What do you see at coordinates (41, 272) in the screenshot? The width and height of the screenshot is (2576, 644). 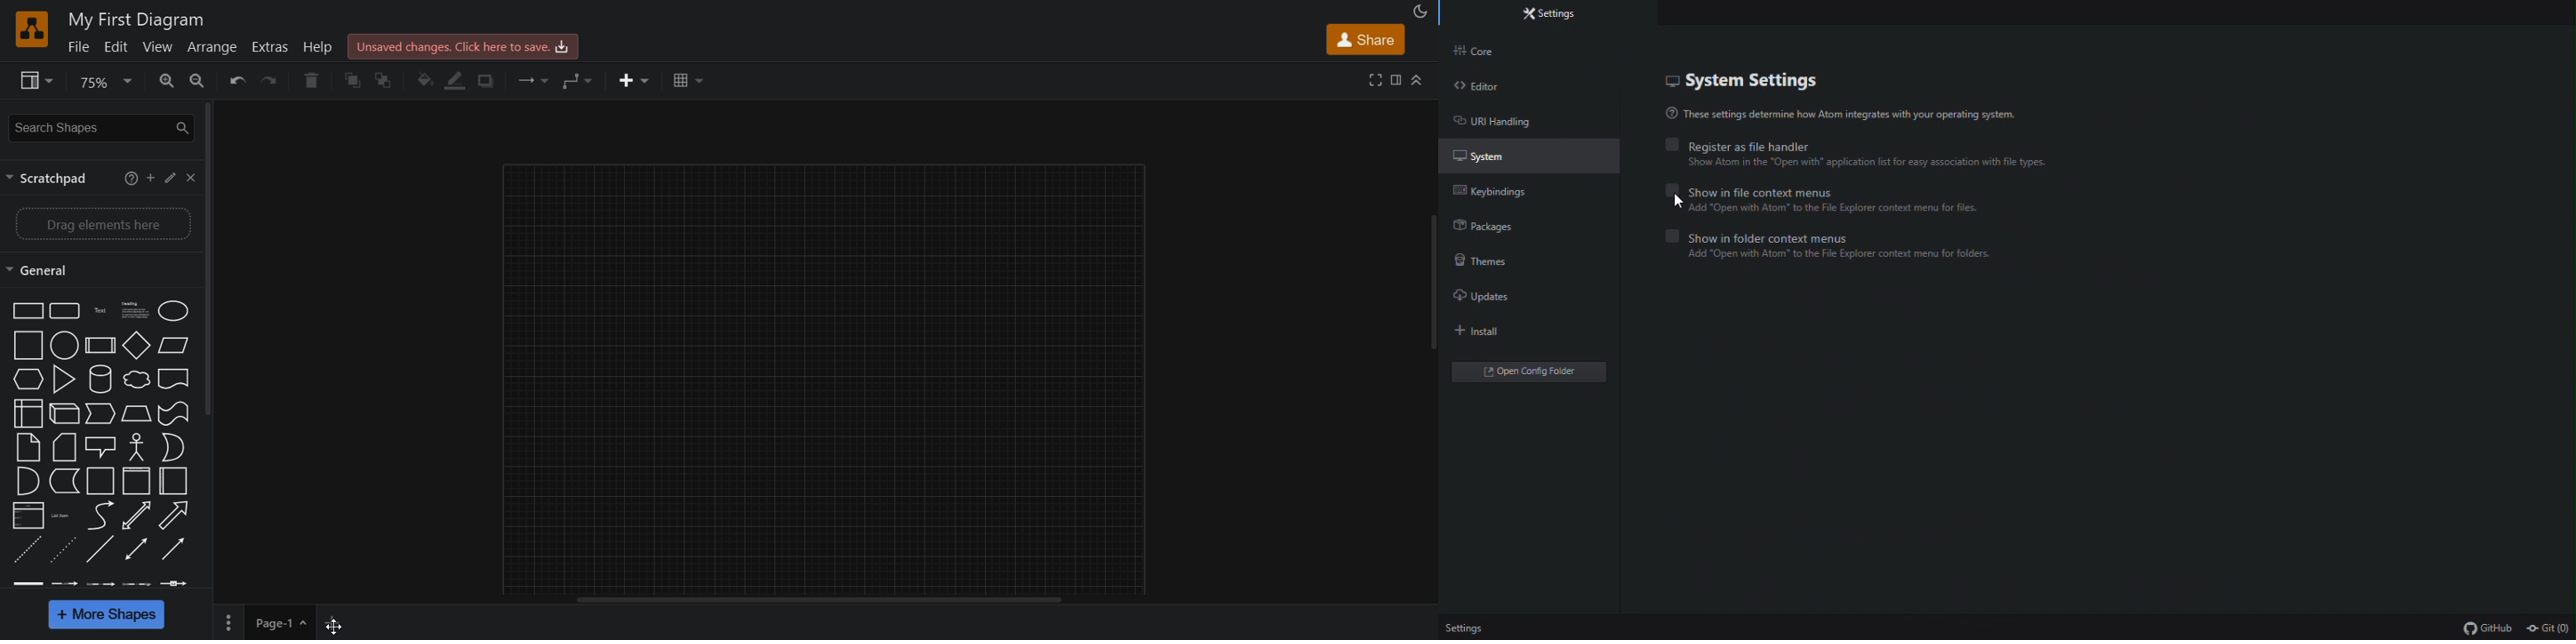 I see `general` at bounding box center [41, 272].